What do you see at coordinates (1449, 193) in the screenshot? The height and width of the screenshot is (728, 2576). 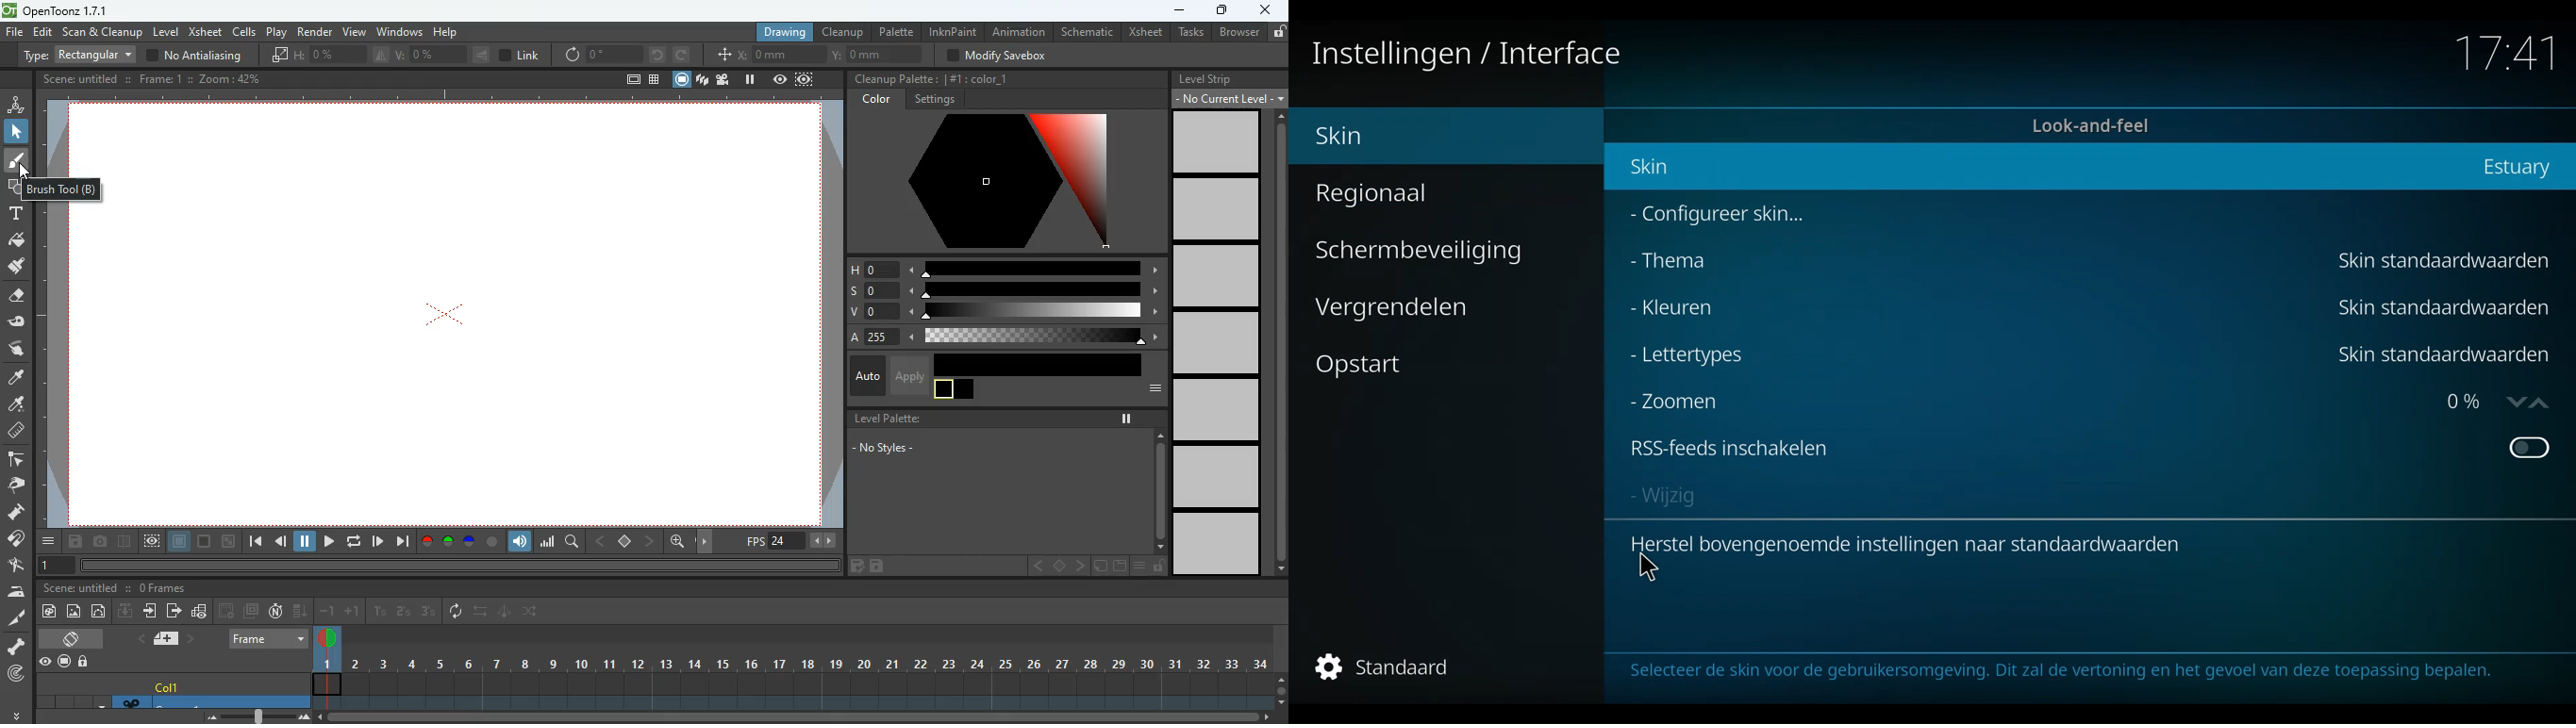 I see `Regionaal` at bounding box center [1449, 193].